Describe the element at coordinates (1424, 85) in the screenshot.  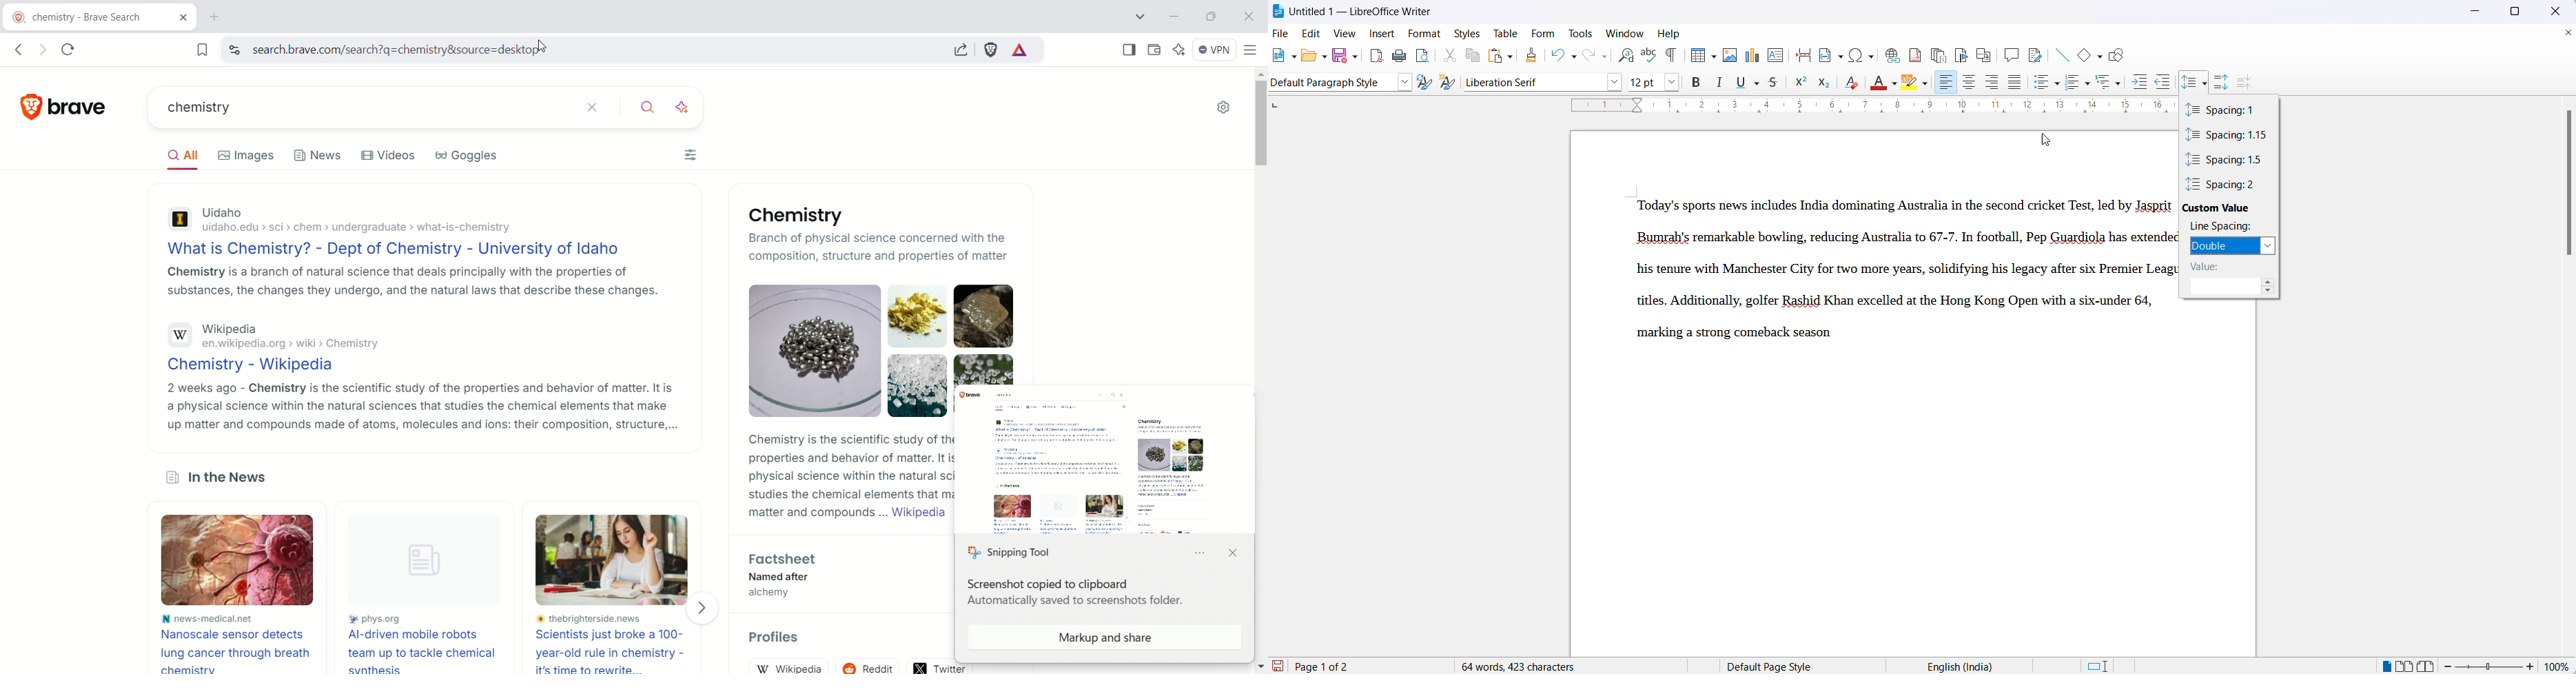
I see `update selected styles` at that location.